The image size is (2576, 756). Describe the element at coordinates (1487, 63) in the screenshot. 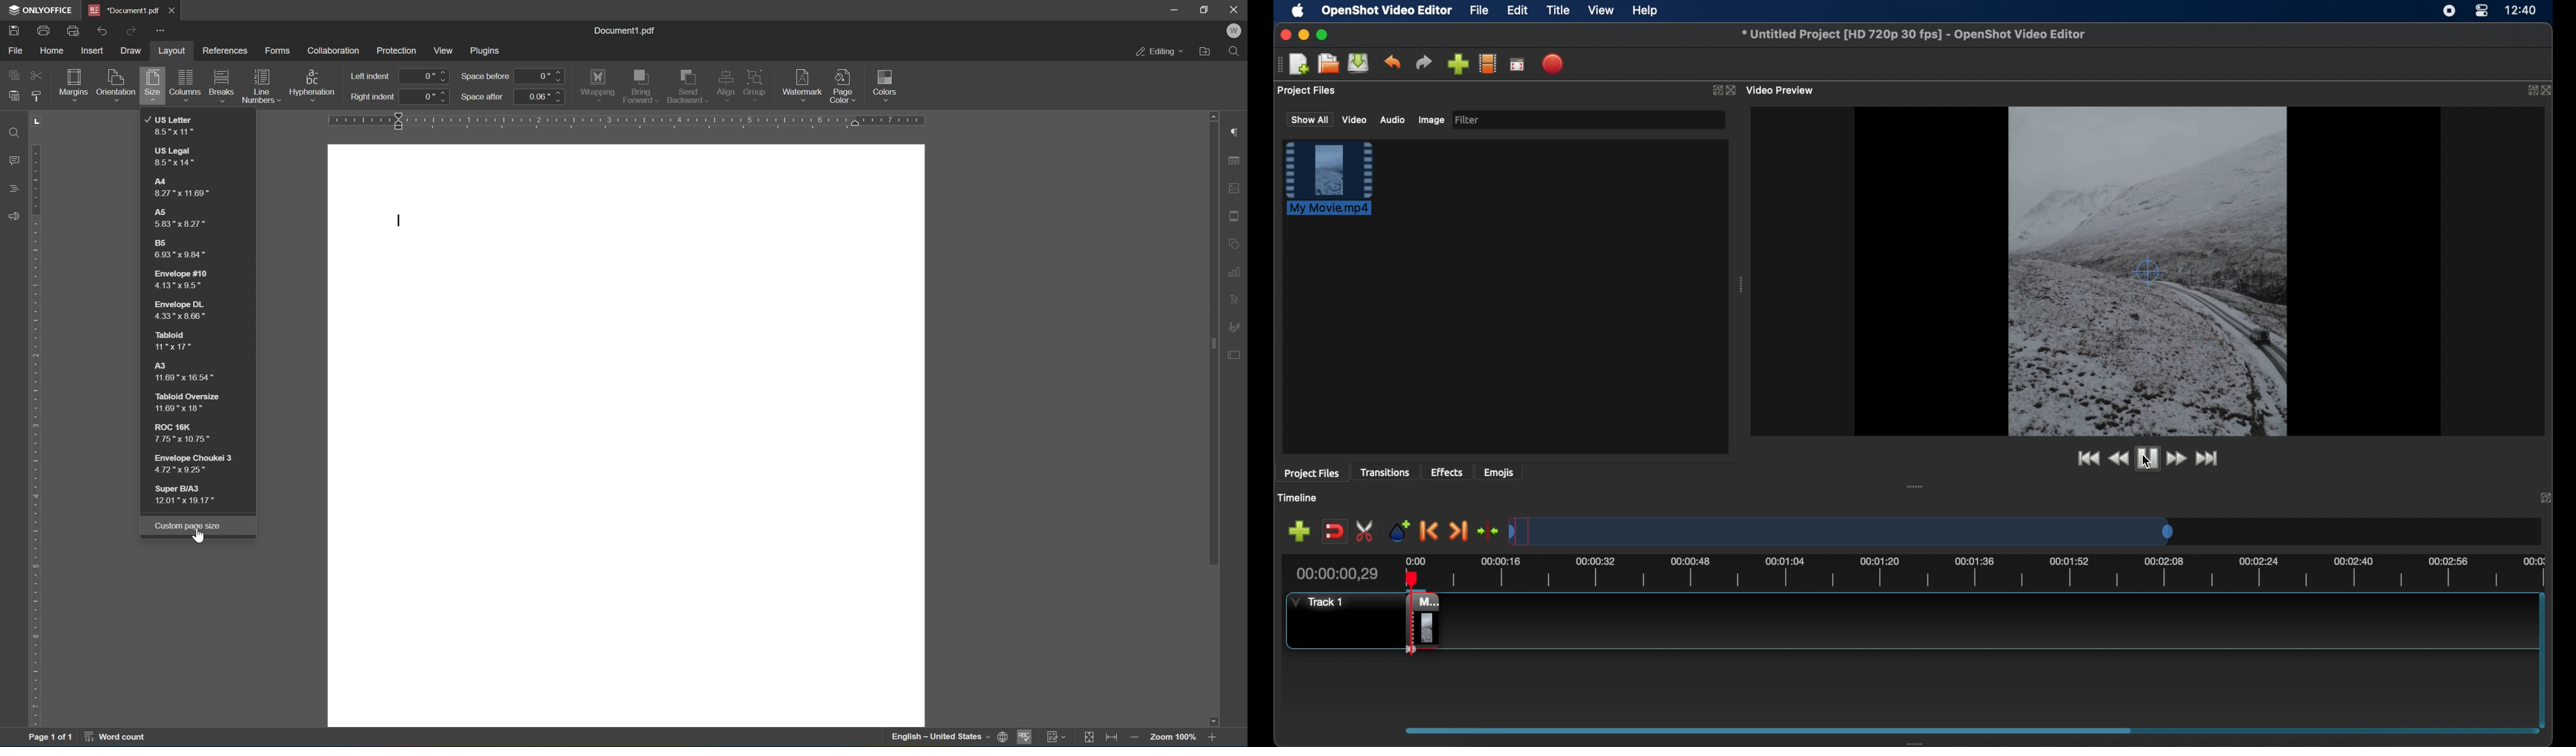

I see `explore profiles` at that location.